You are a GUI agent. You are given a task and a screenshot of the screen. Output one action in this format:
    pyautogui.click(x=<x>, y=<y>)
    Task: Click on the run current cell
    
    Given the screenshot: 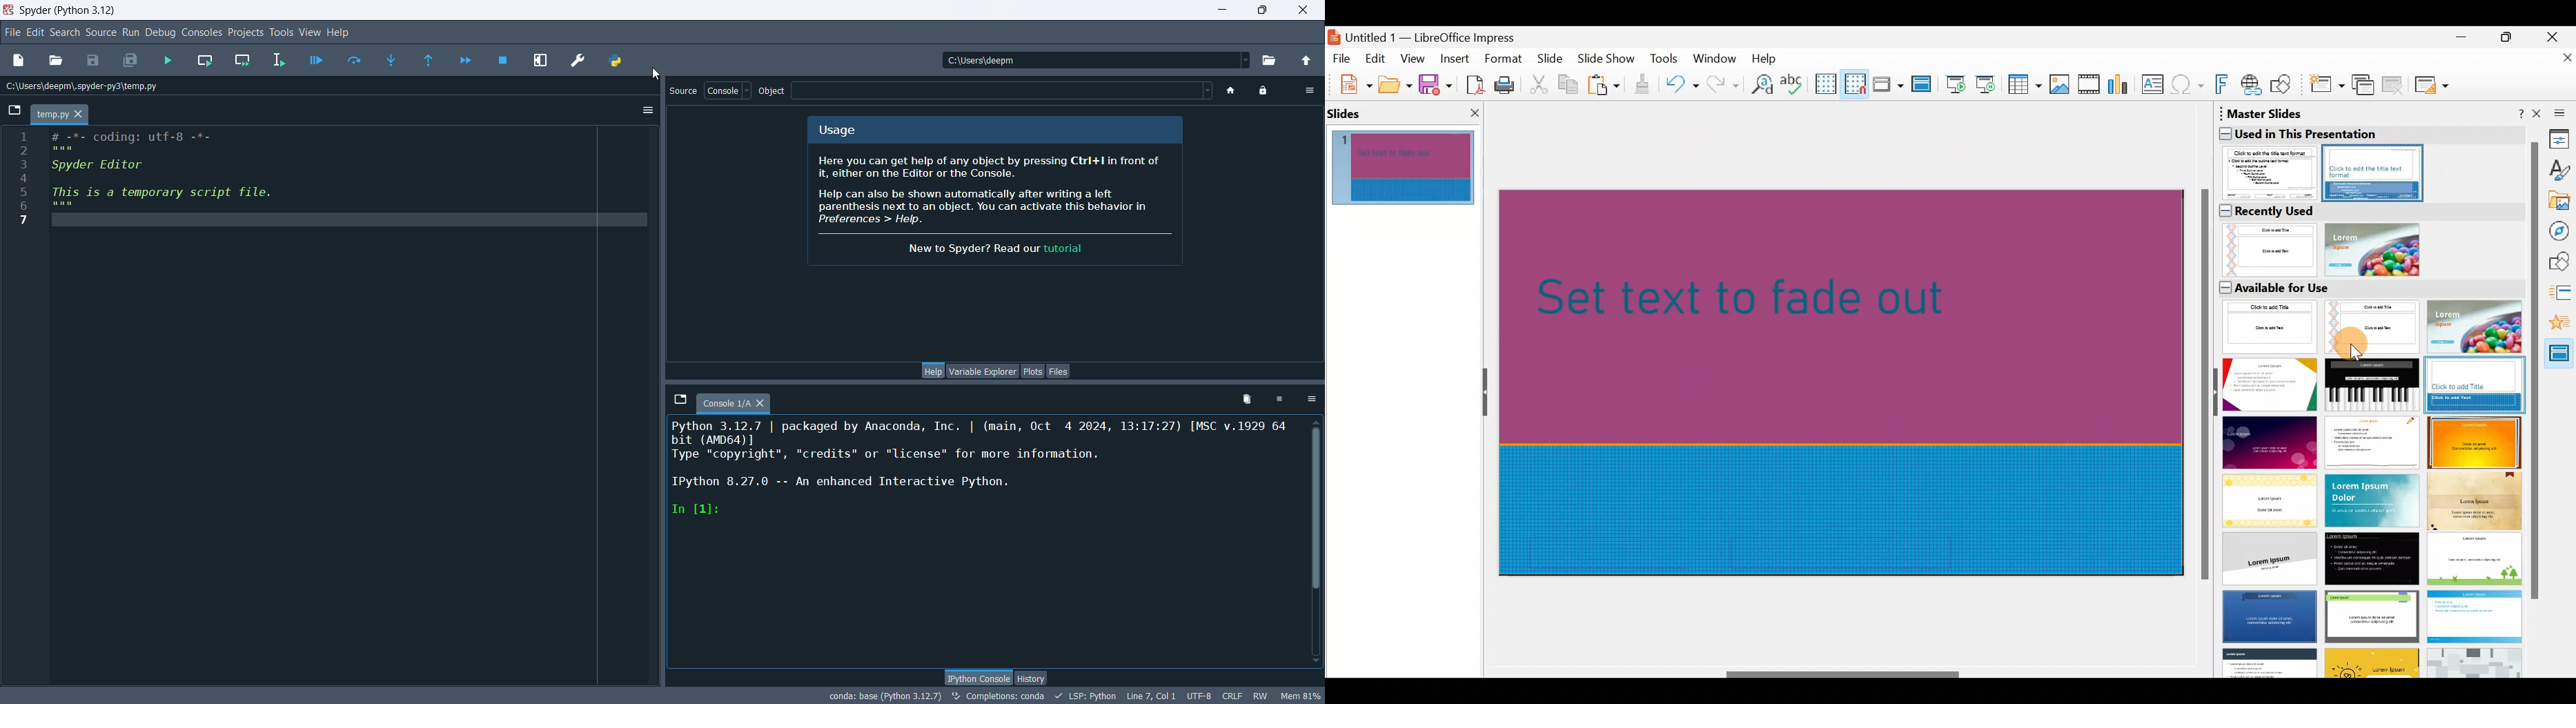 What is the action you would take?
    pyautogui.click(x=207, y=62)
    